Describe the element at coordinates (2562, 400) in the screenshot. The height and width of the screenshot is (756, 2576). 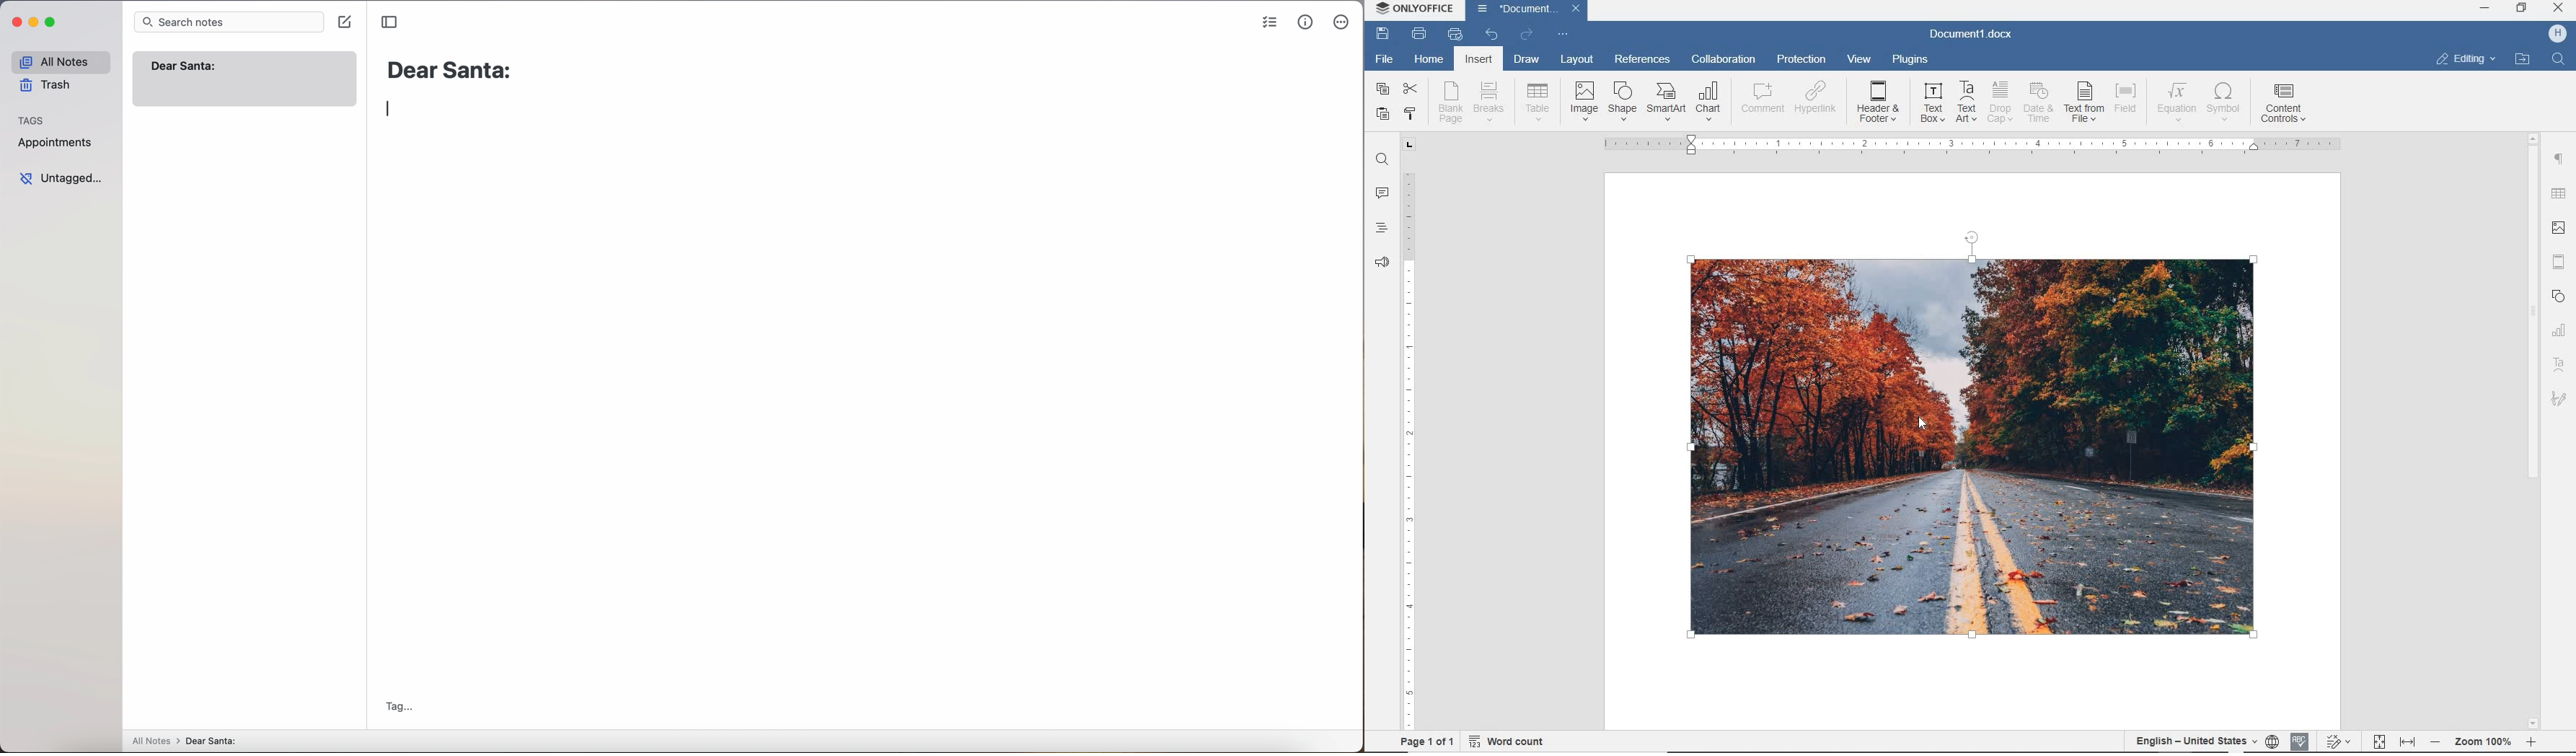
I see `signature` at that location.